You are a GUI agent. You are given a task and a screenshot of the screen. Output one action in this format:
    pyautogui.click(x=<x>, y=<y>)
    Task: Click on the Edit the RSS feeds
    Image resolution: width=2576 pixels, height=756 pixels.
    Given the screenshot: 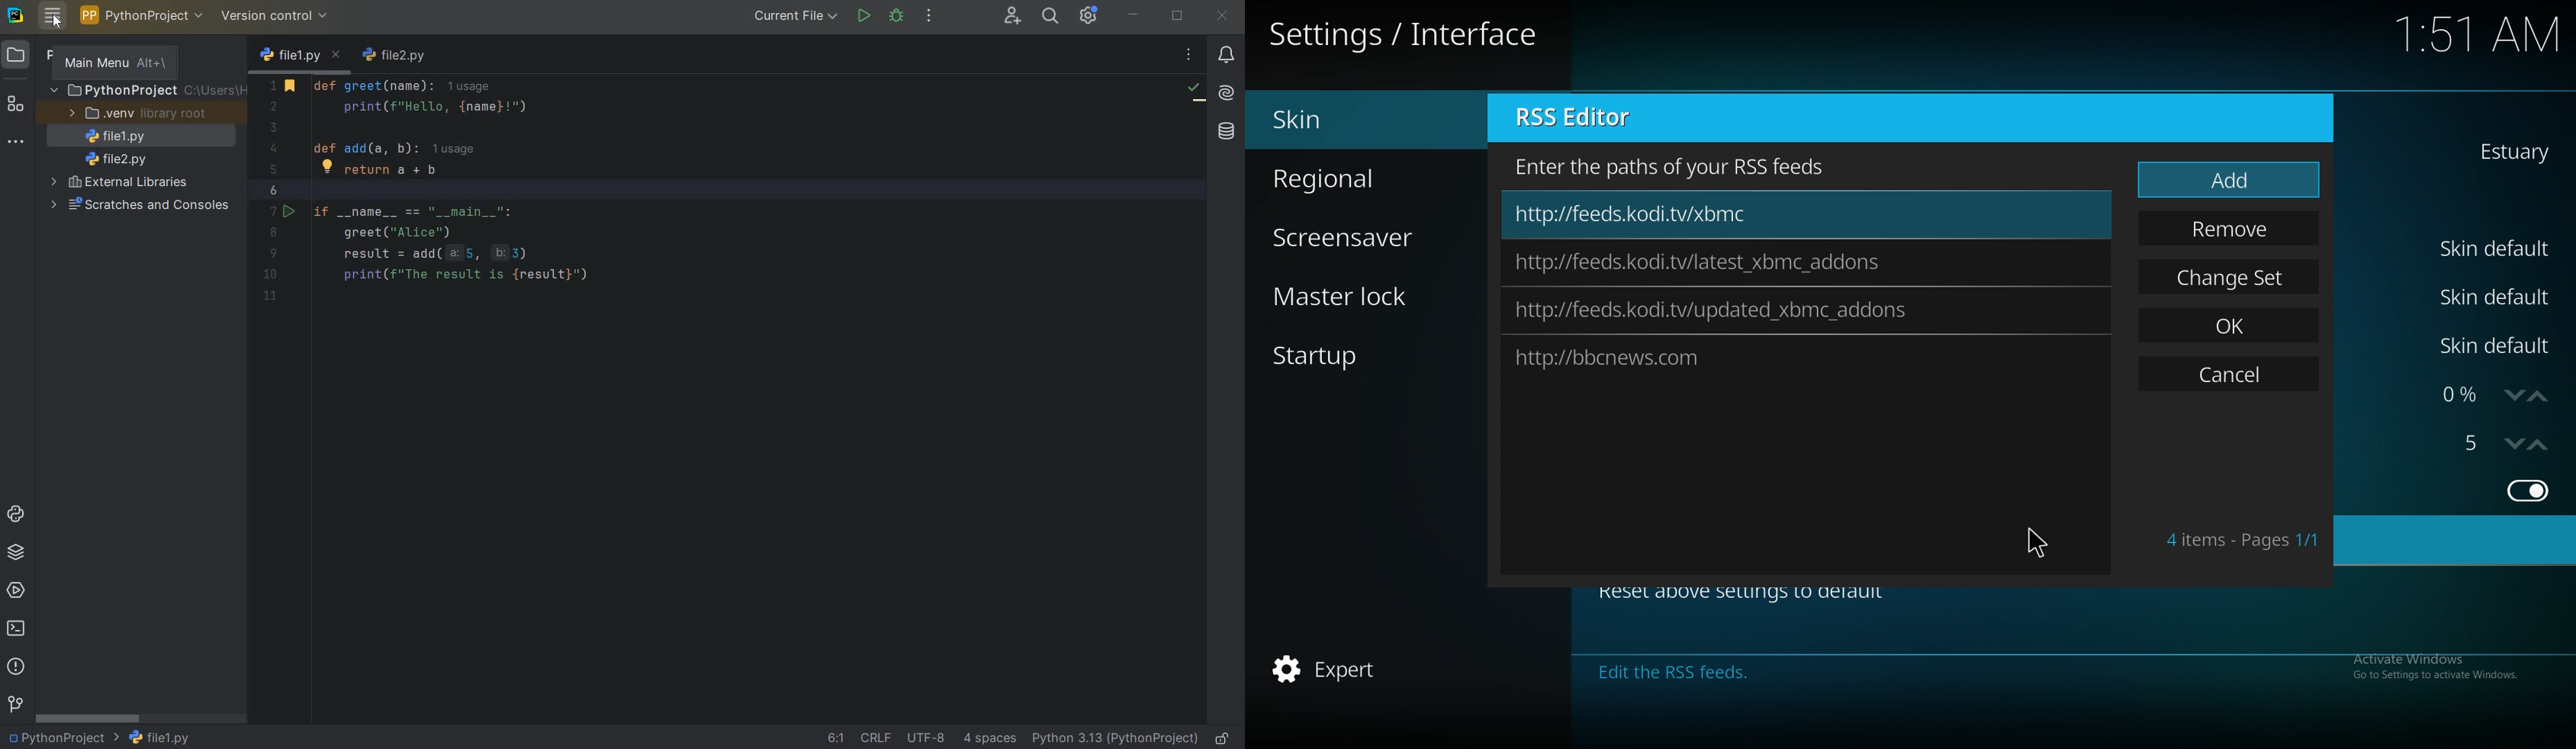 What is the action you would take?
    pyautogui.click(x=1811, y=673)
    